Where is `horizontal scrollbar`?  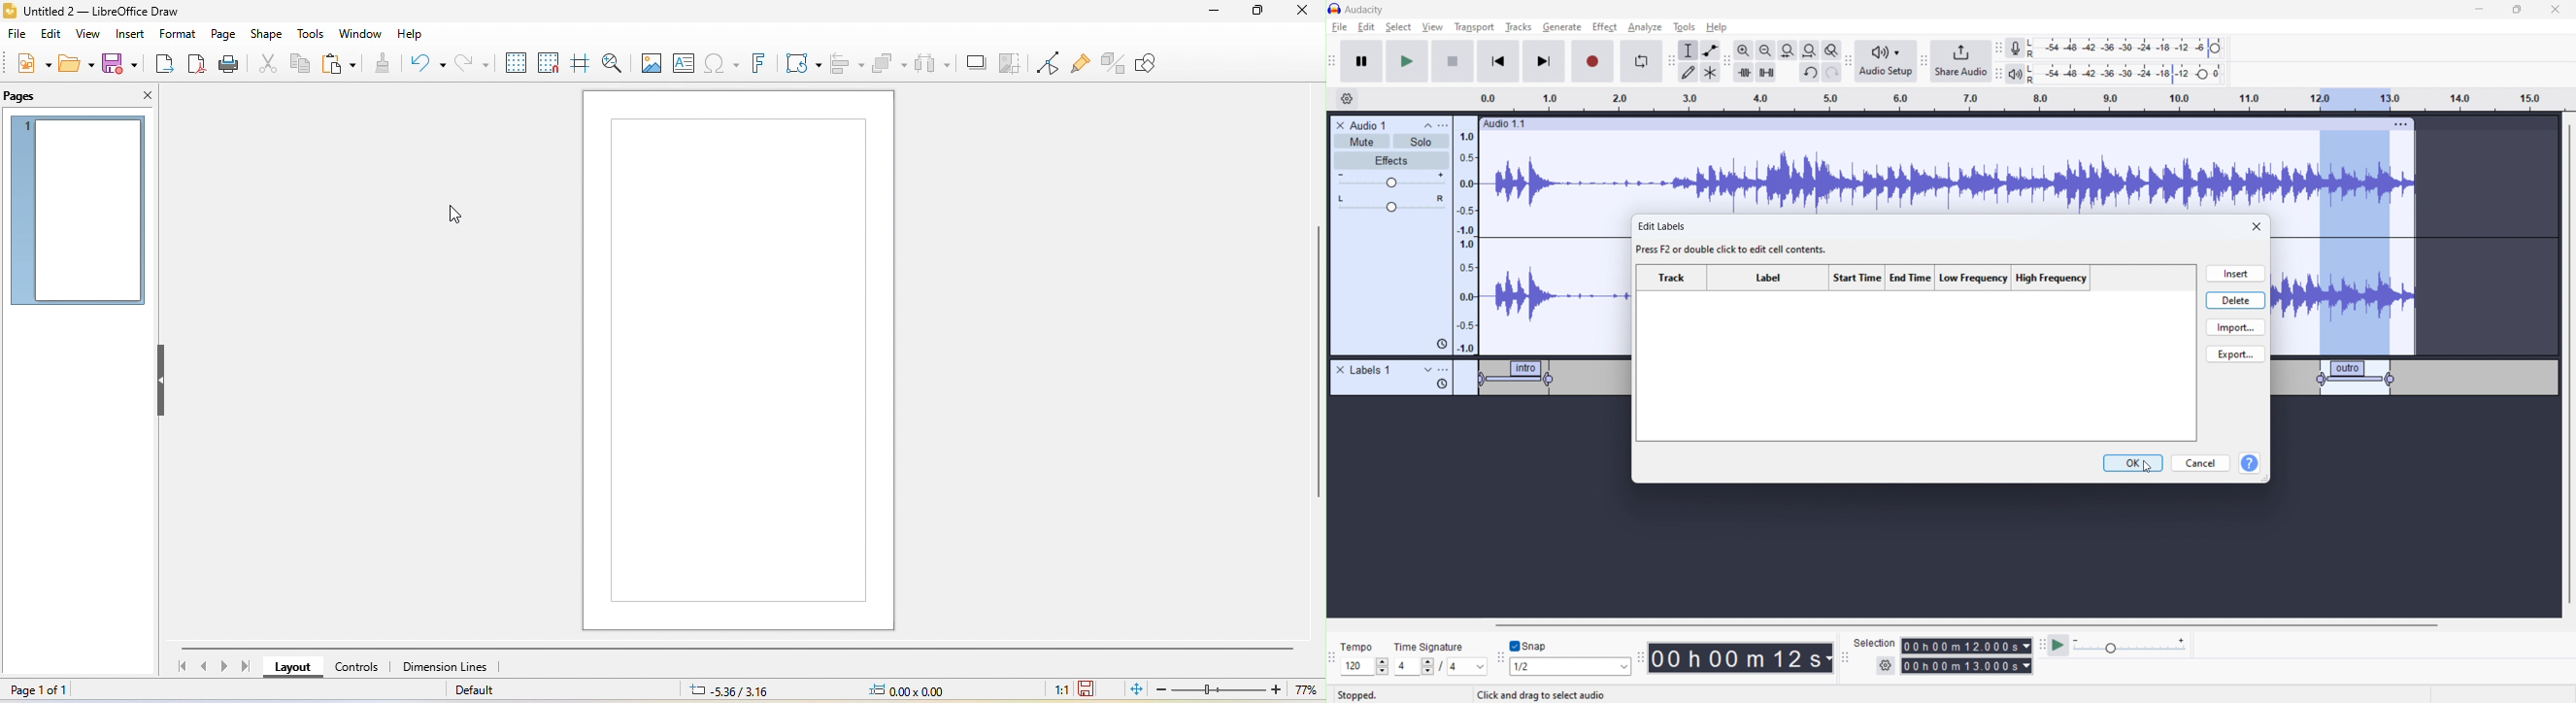 horizontal scrollbar is located at coordinates (1968, 625).